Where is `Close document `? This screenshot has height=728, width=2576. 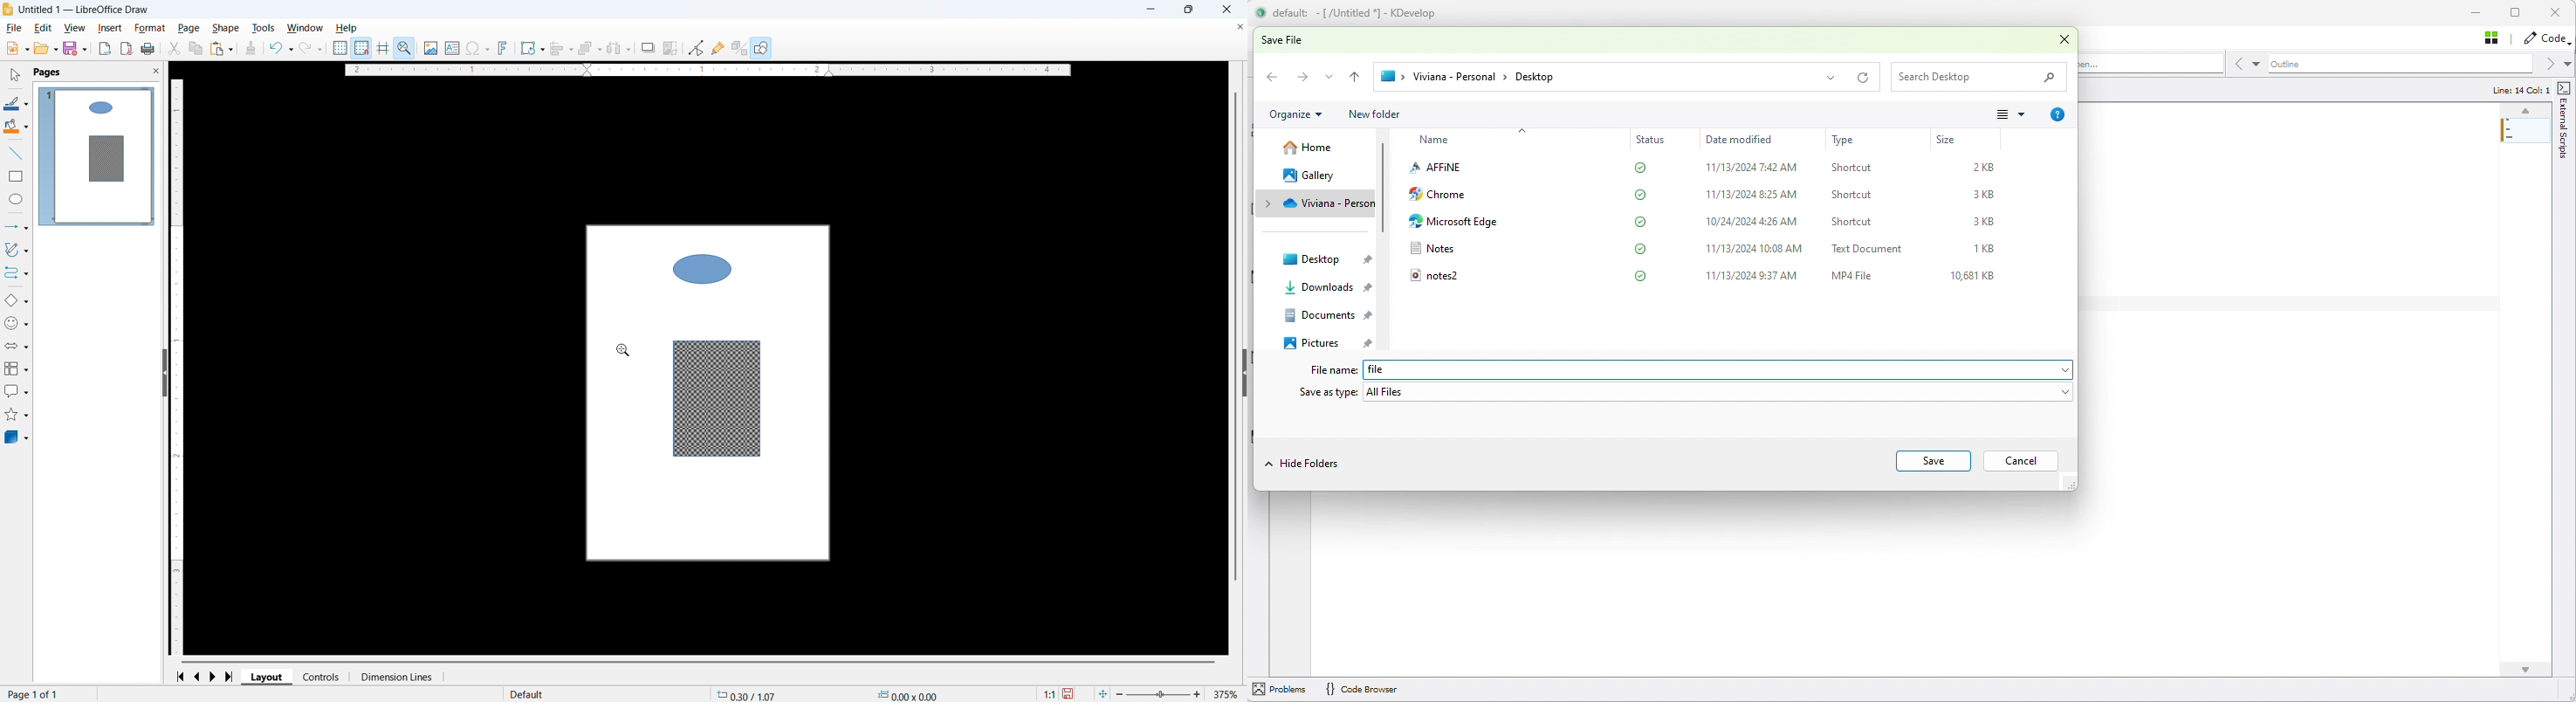
Close document  is located at coordinates (1238, 27).